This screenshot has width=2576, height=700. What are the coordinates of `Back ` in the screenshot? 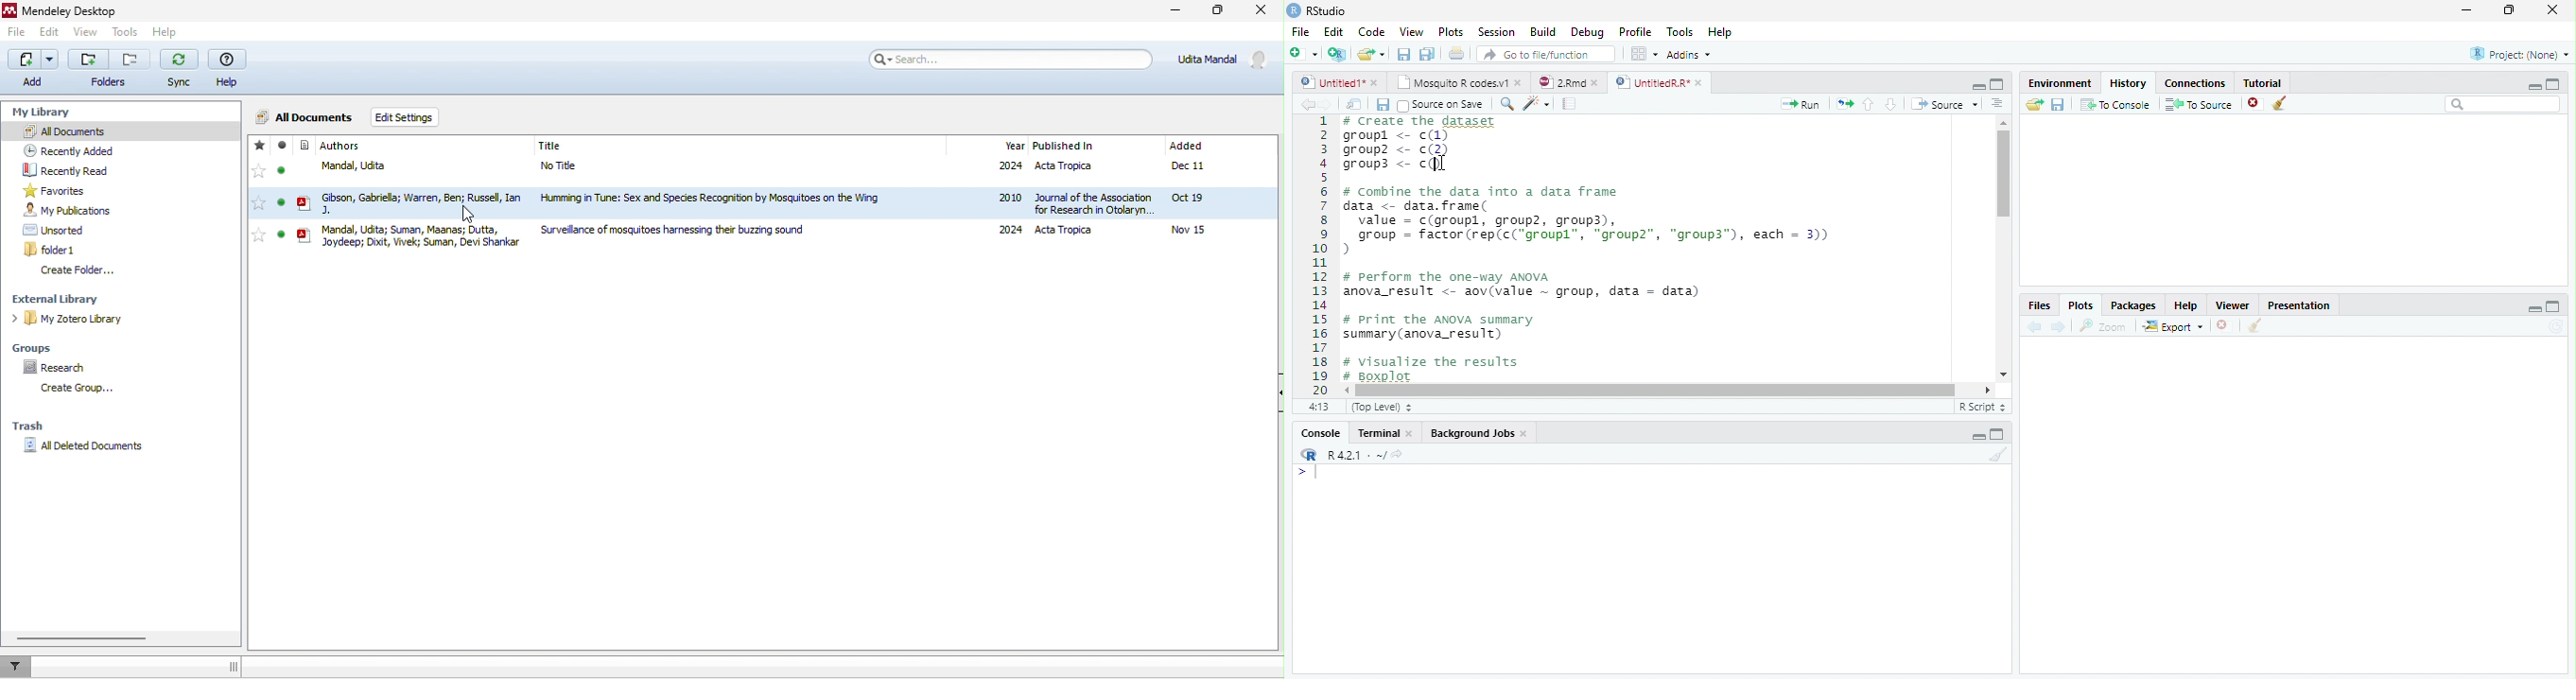 It's located at (1309, 105).